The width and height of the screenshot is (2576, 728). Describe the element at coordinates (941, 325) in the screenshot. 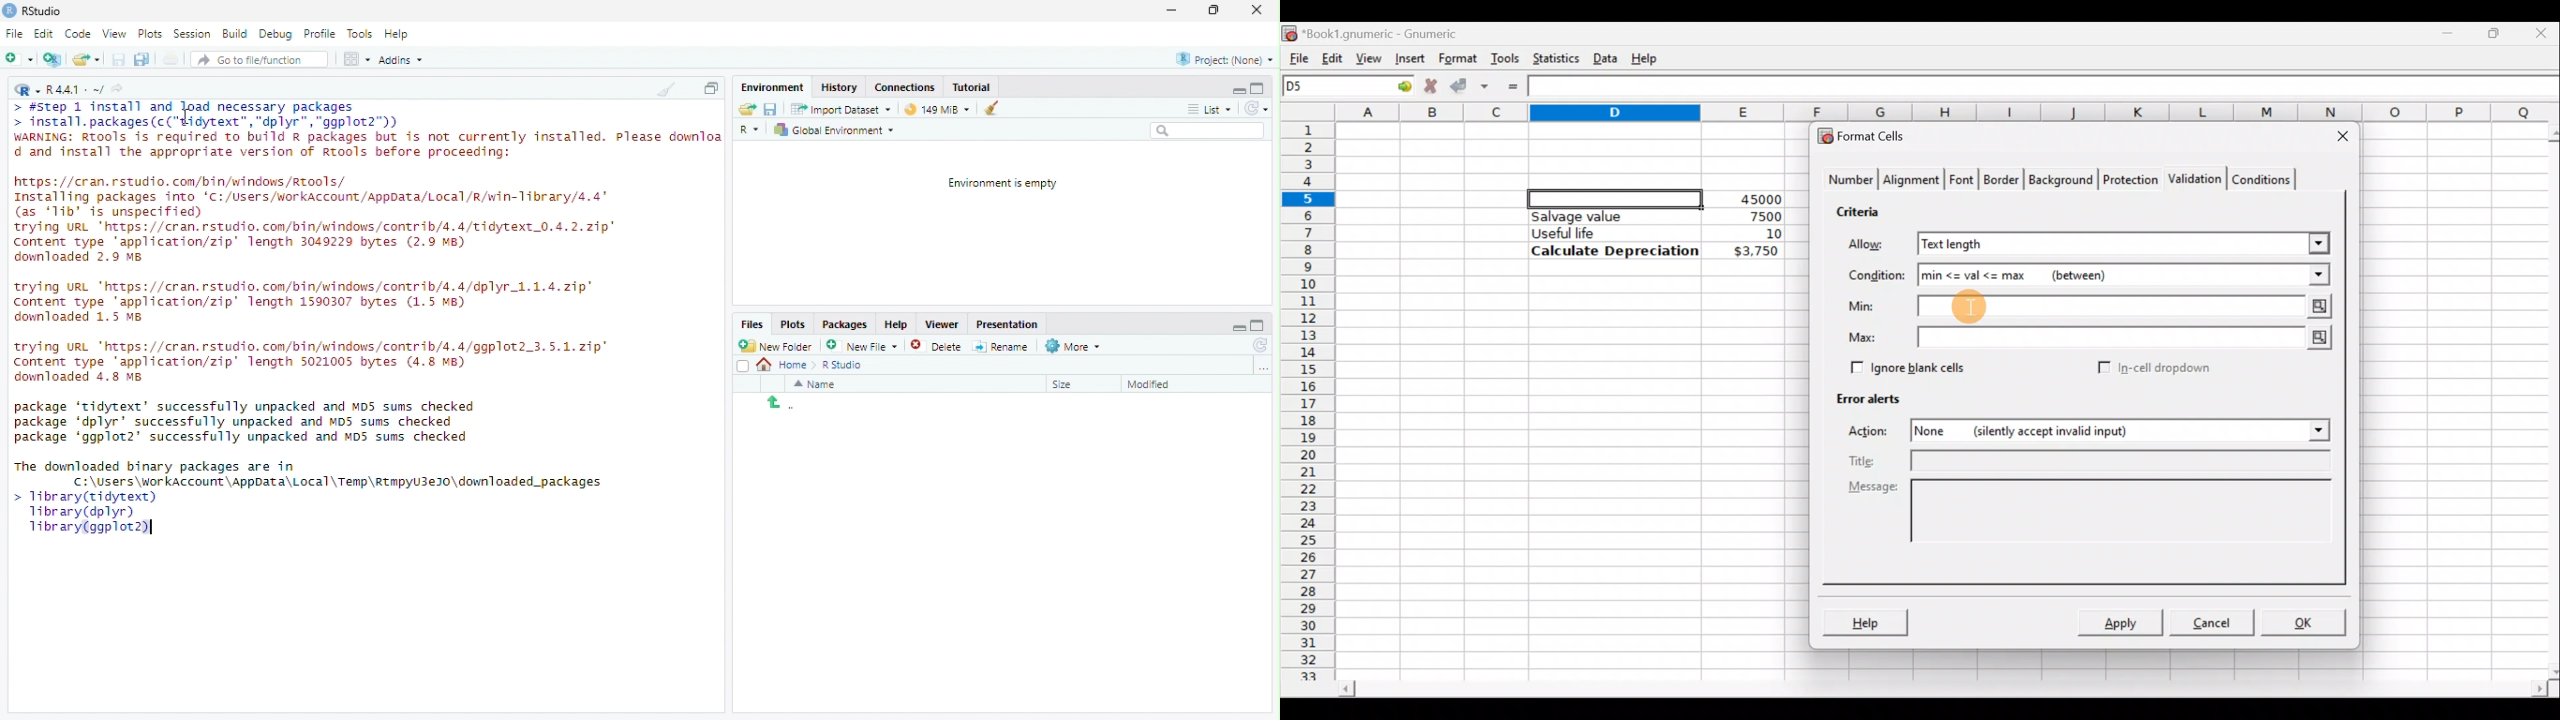

I see `Viewer` at that location.